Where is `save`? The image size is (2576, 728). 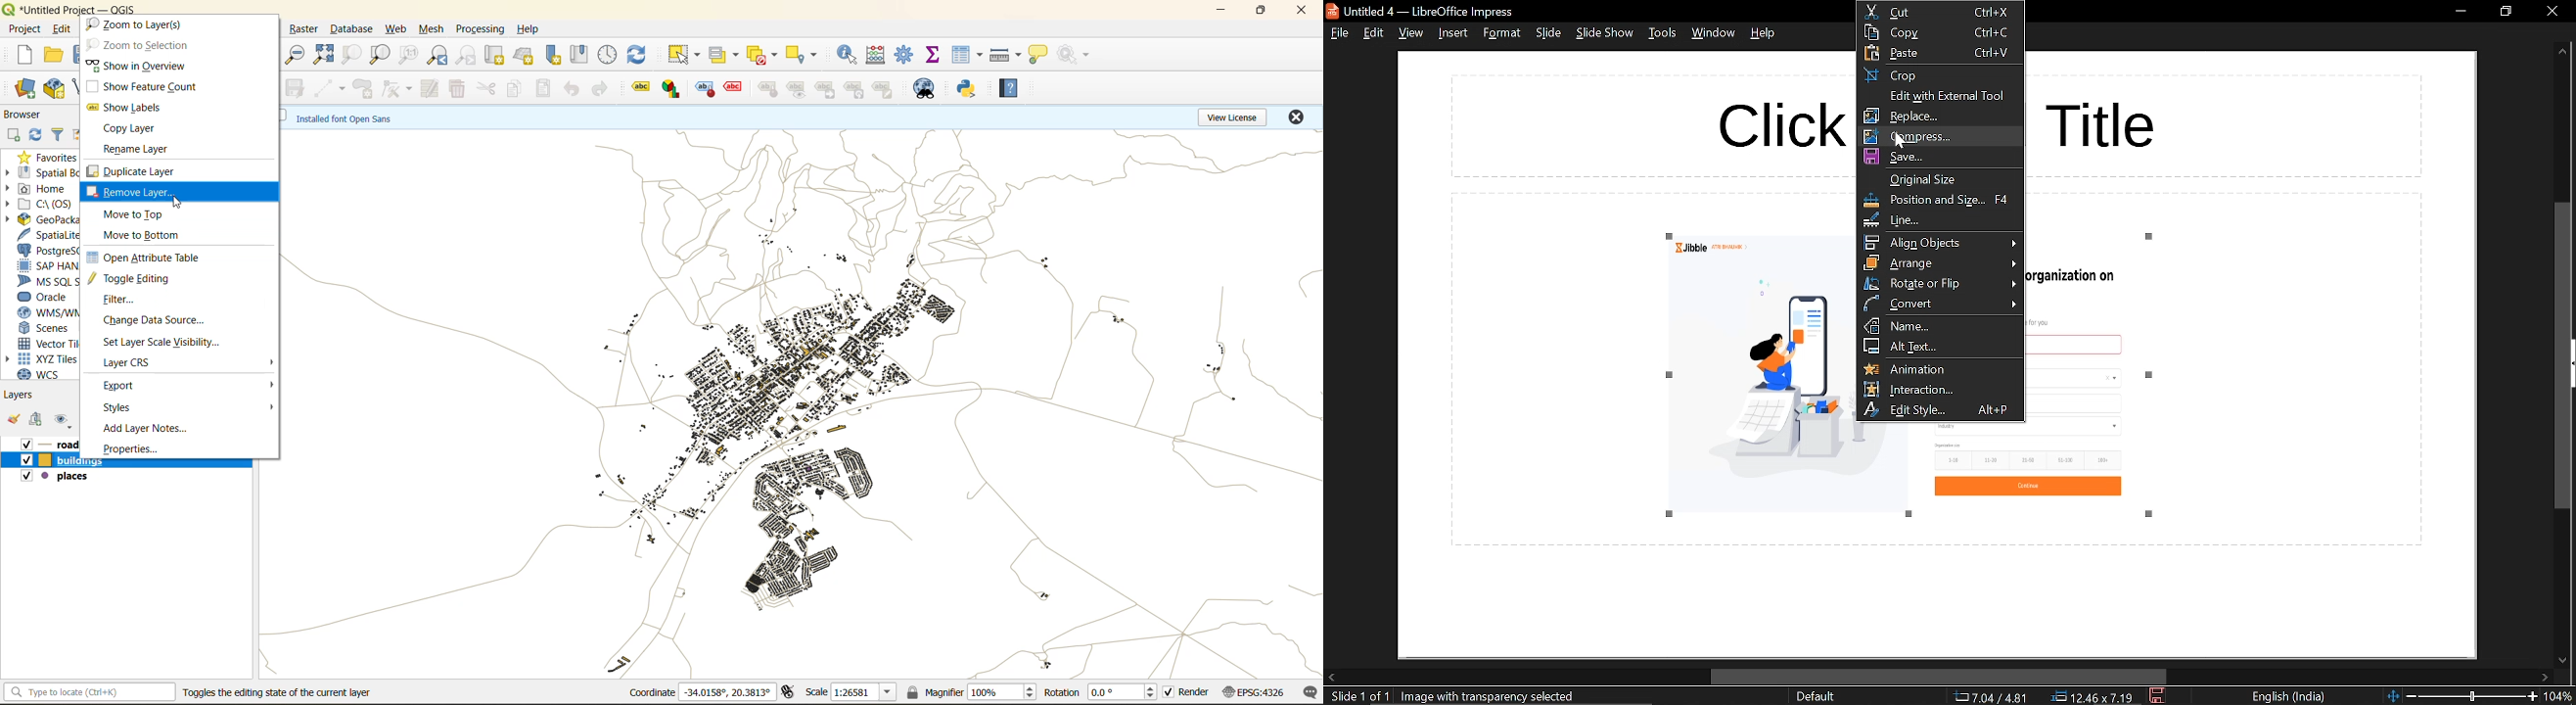
save is located at coordinates (2157, 696).